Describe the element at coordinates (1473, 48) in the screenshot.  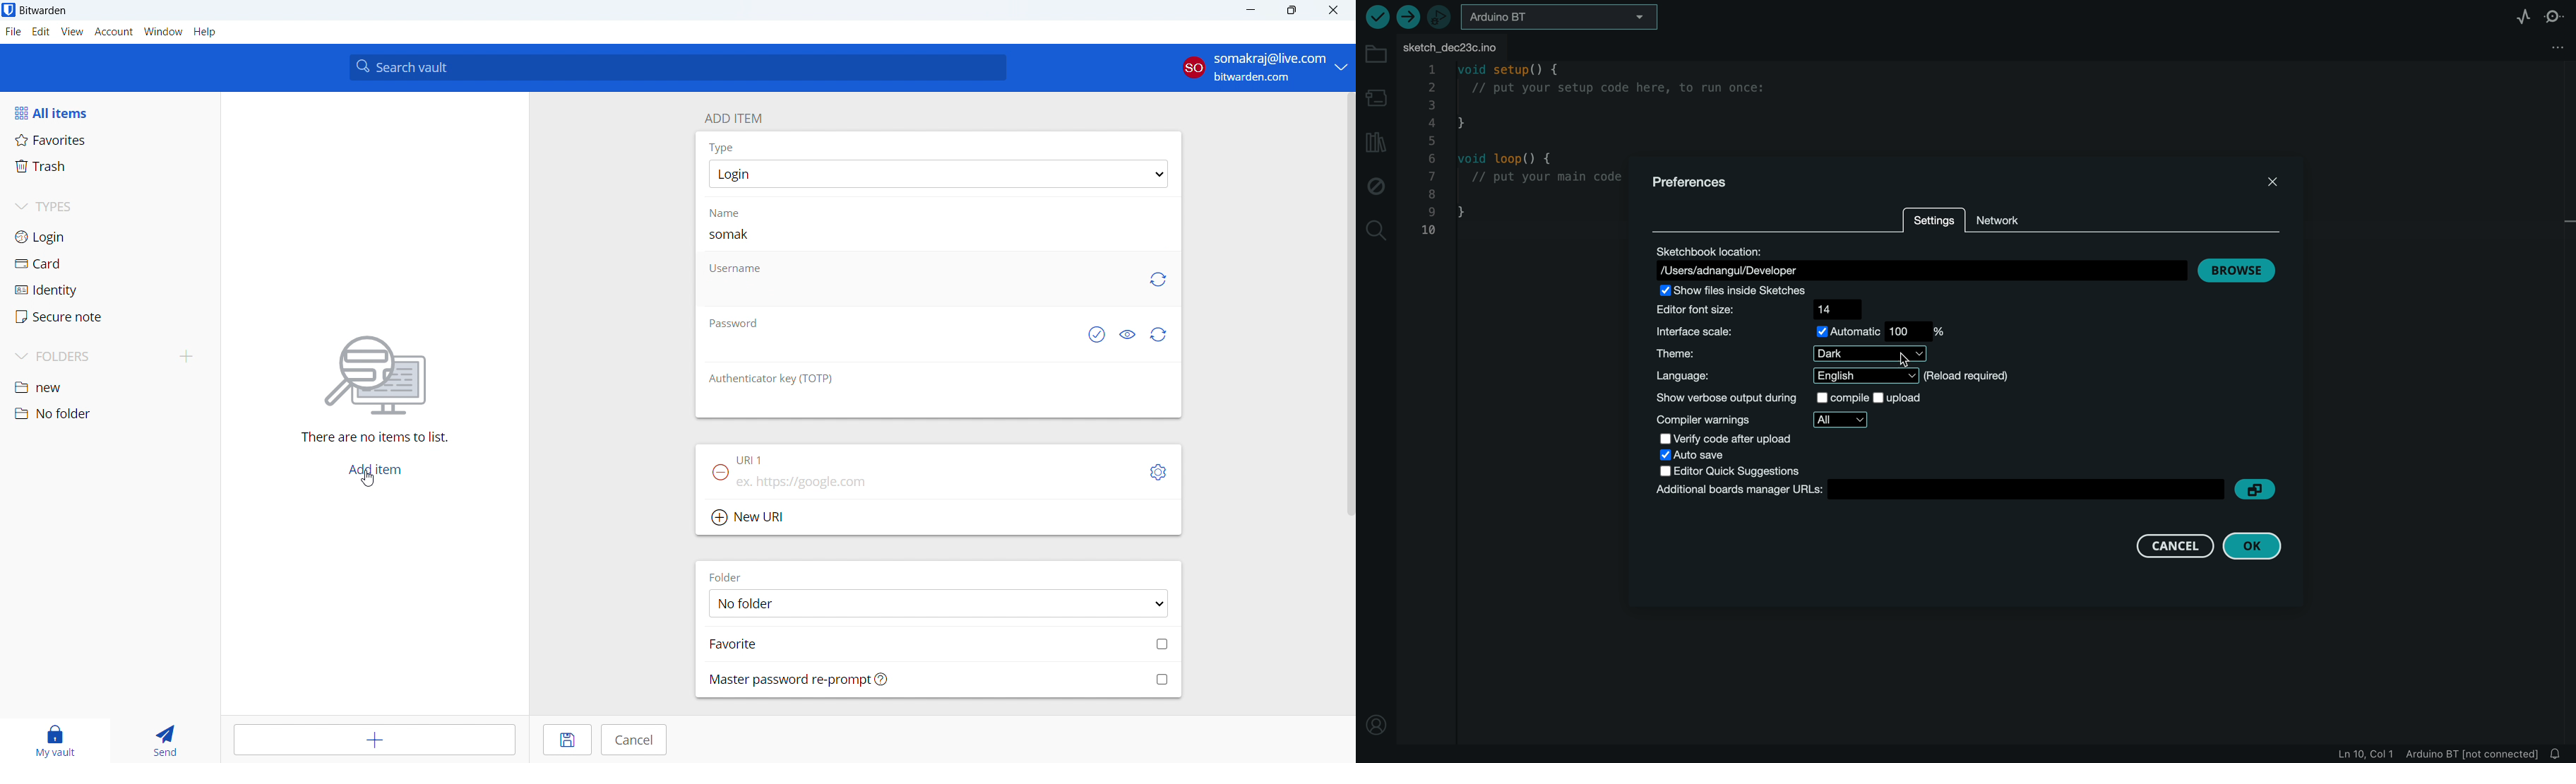
I see `file tab` at that location.